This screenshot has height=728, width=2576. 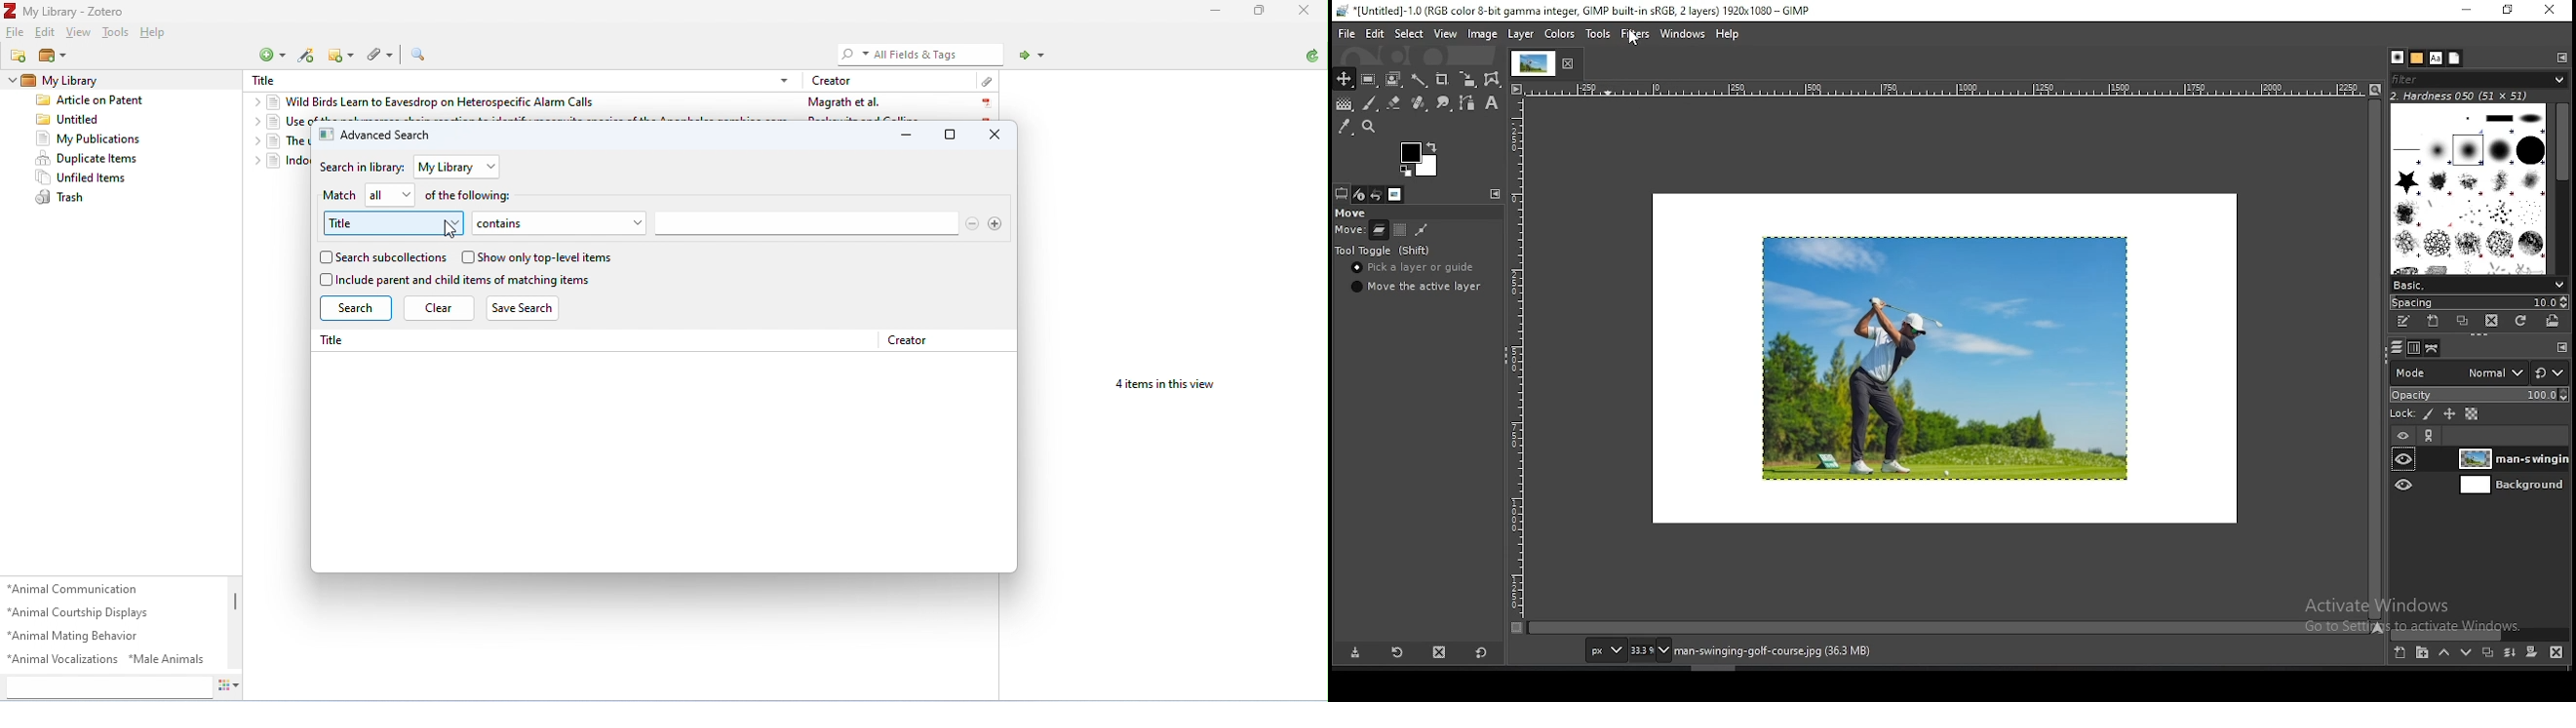 I want to click on Article on patent, so click(x=93, y=101).